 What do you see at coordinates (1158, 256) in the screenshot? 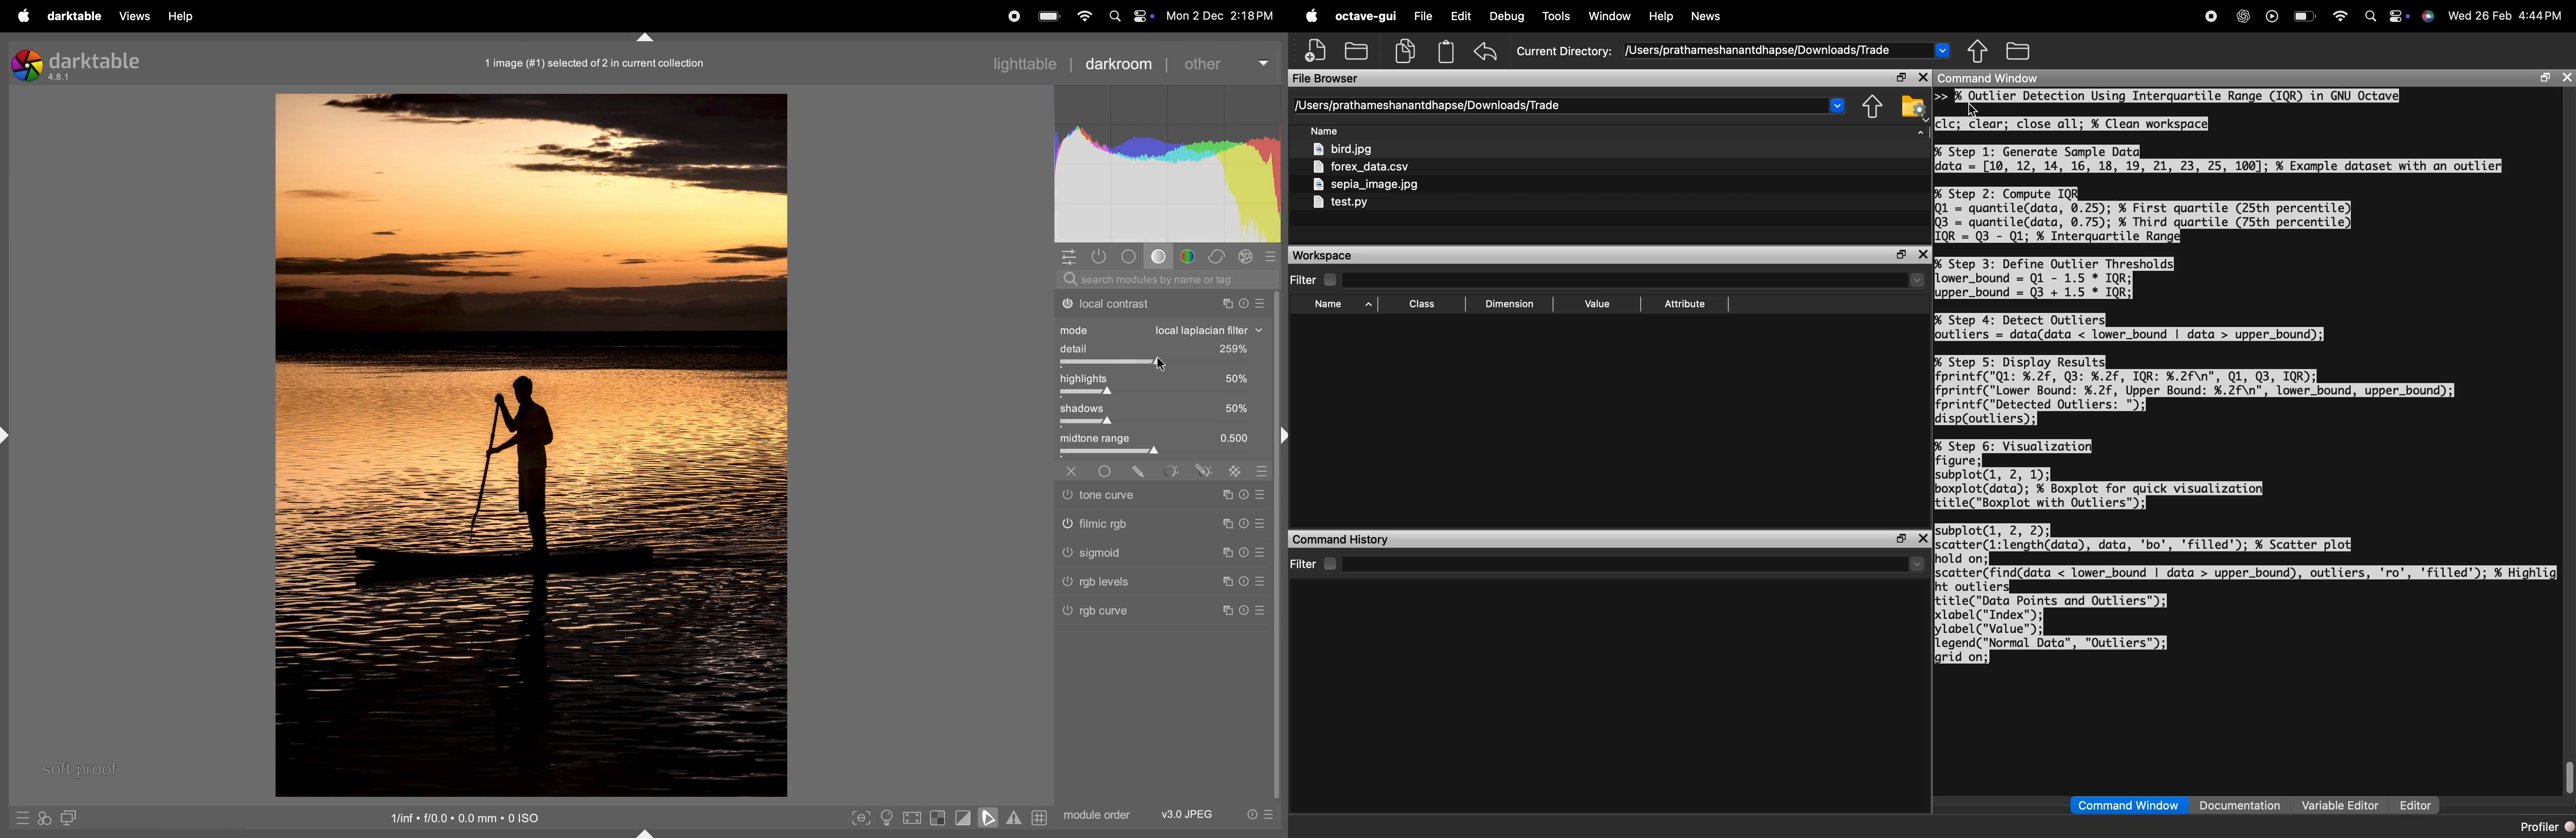
I see `tone` at bounding box center [1158, 256].